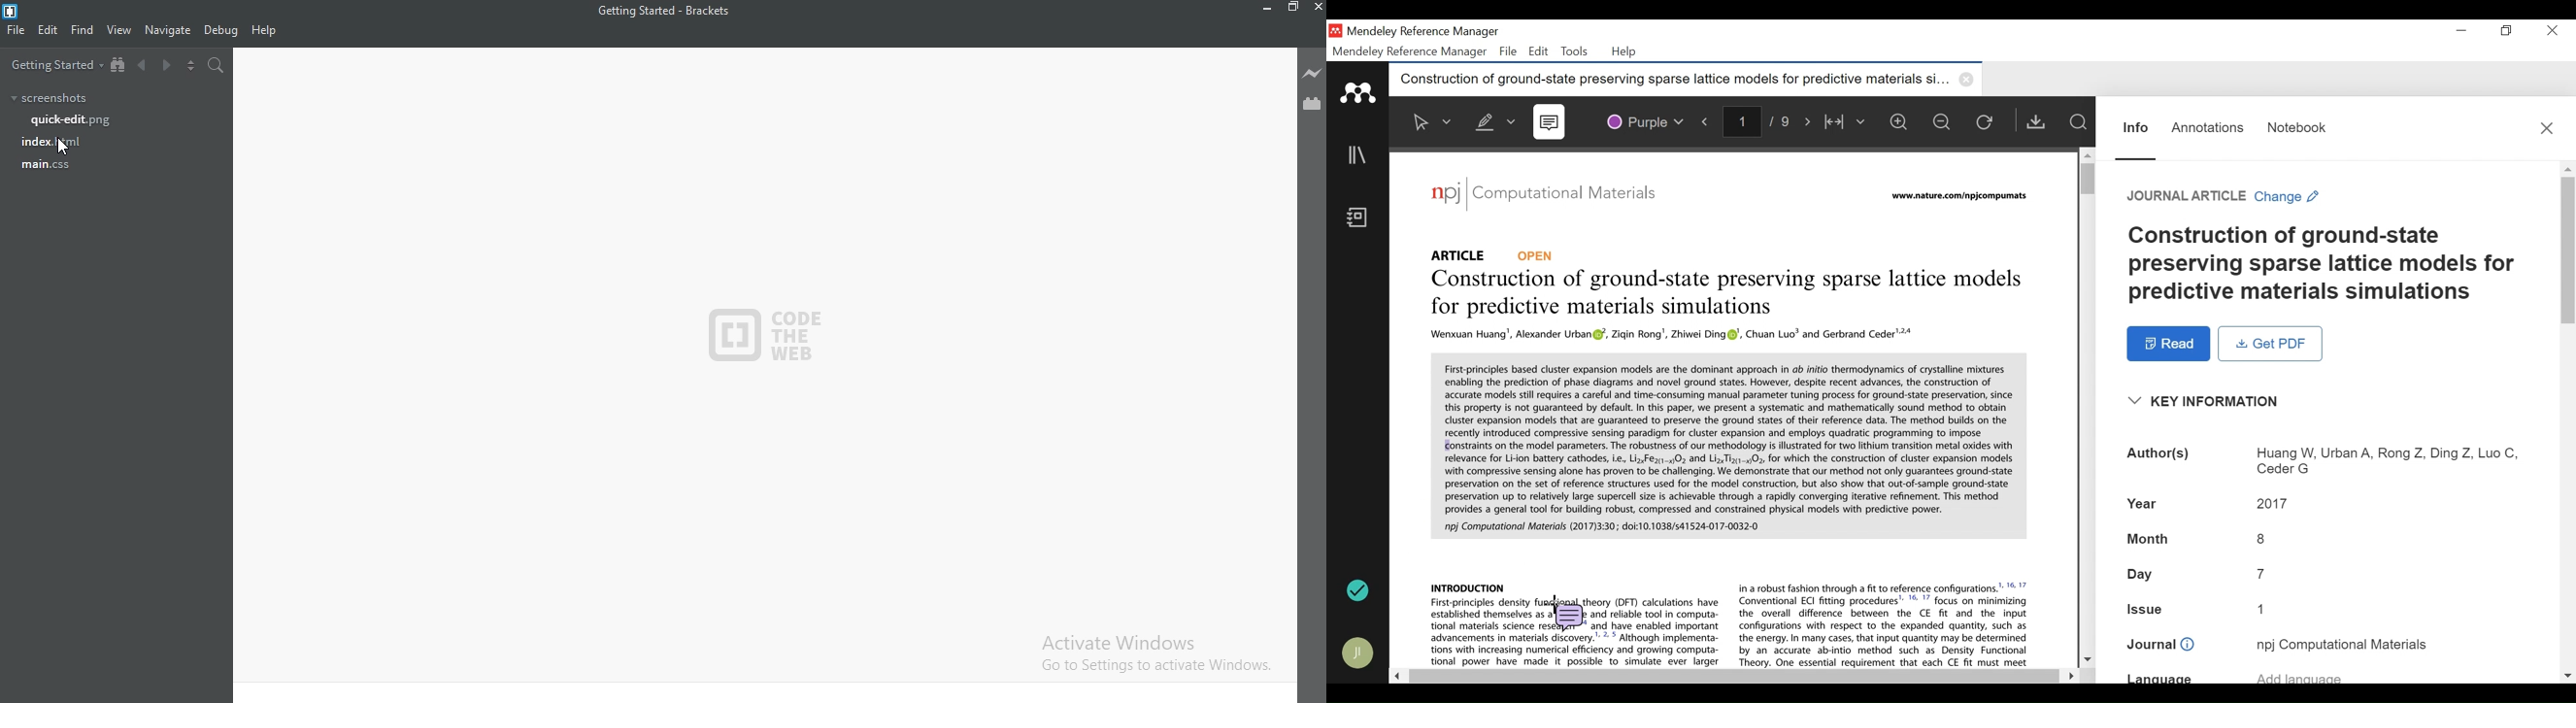  Describe the element at coordinates (1509, 51) in the screenshot. I see `File` at that location.